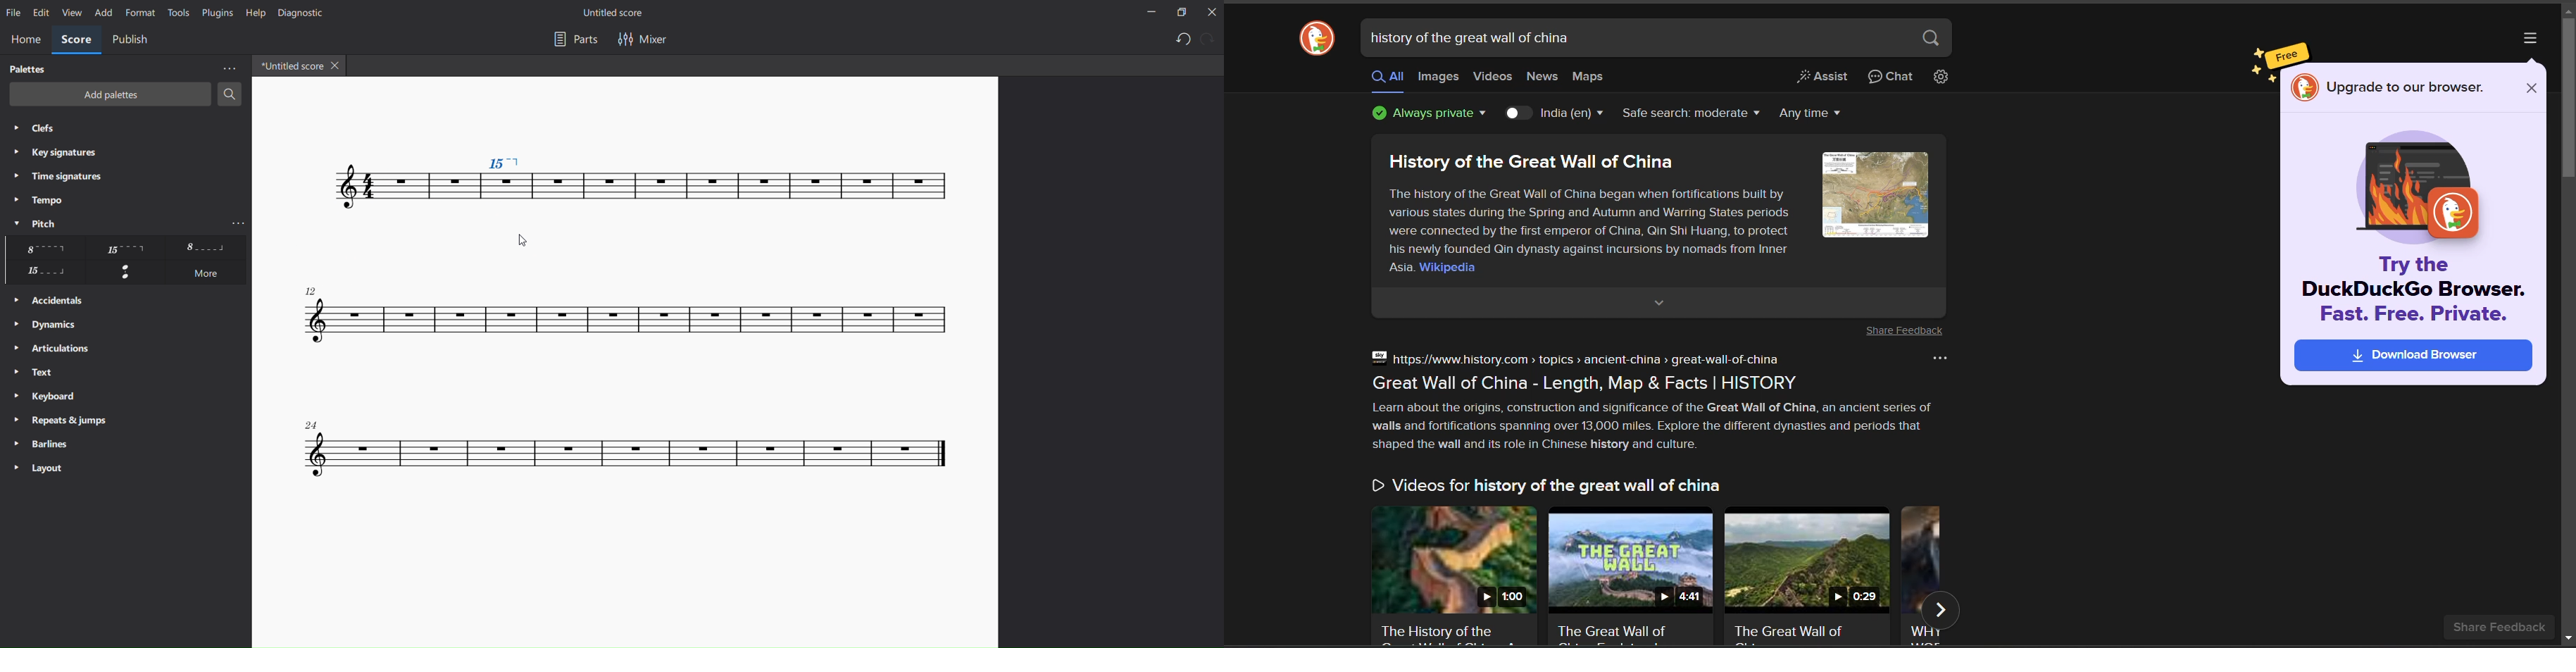  Describe the element at coordinates (1694, 114) in the screenshot. I see `safe search filter` at that location.